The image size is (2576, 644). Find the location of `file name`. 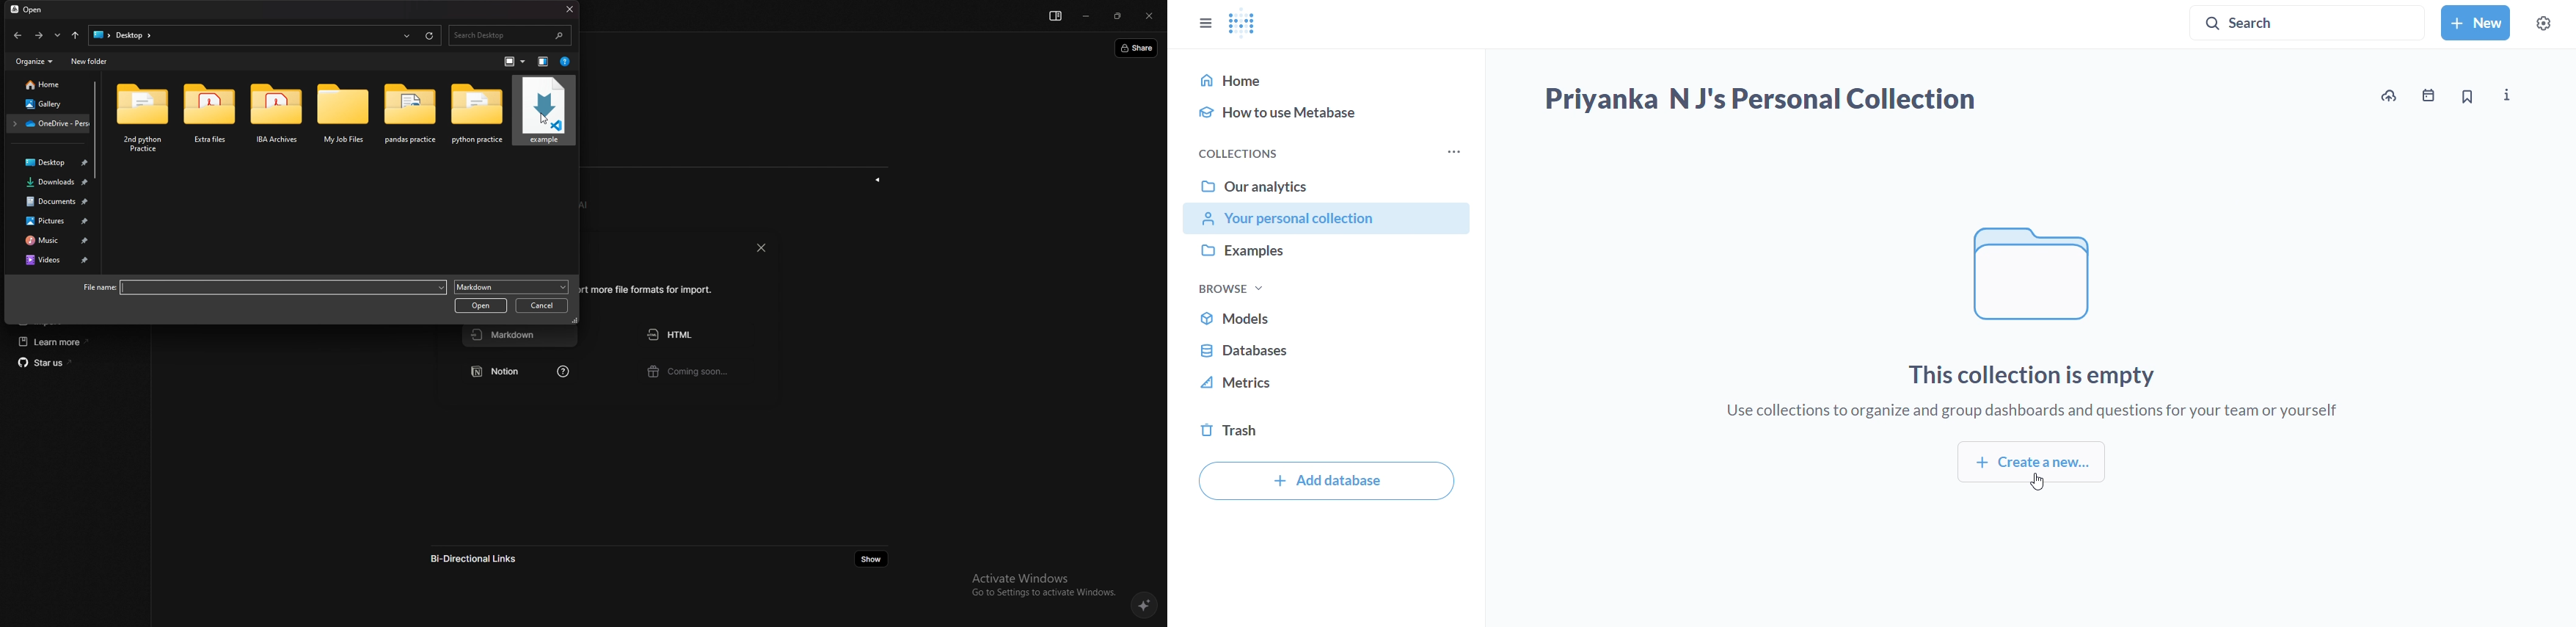

file name is located at coordinates (100, 288).